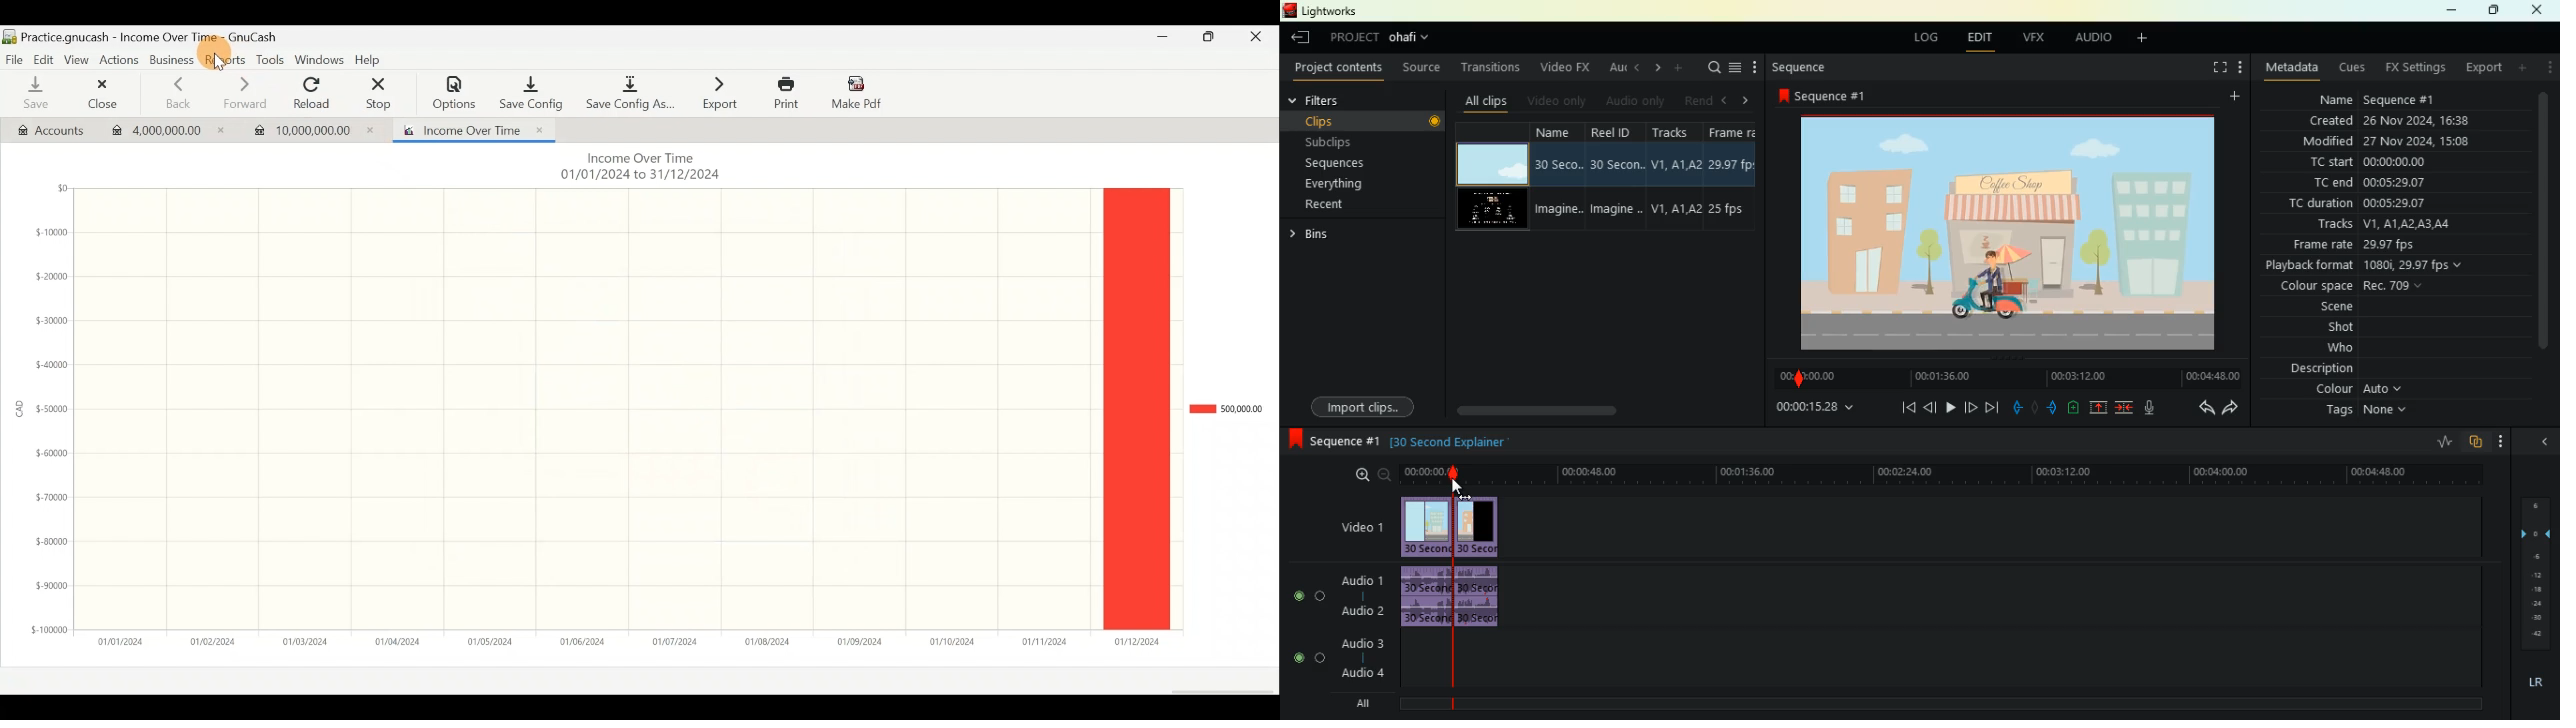 Image resolution: width=2576 pixels, height=728 pixels. Describe the element at coordinates (1423, 598) in the screenshot. I see `audio` at that location.